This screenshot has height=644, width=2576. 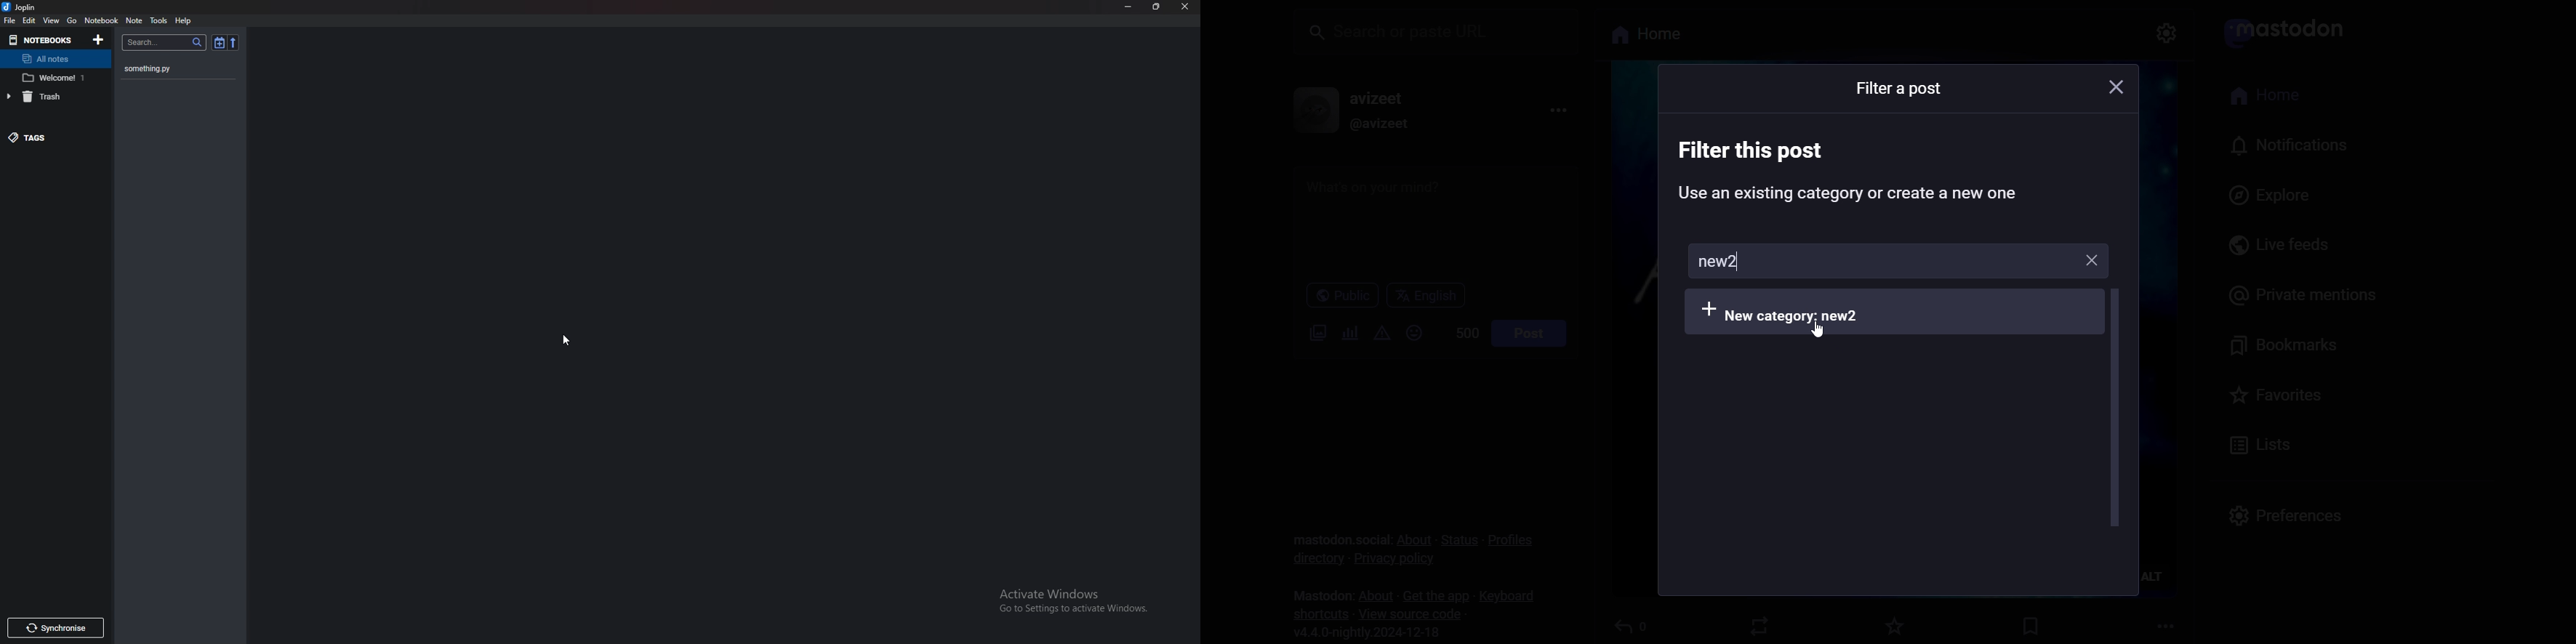 I want to click on search, so click(x=164, y=43).